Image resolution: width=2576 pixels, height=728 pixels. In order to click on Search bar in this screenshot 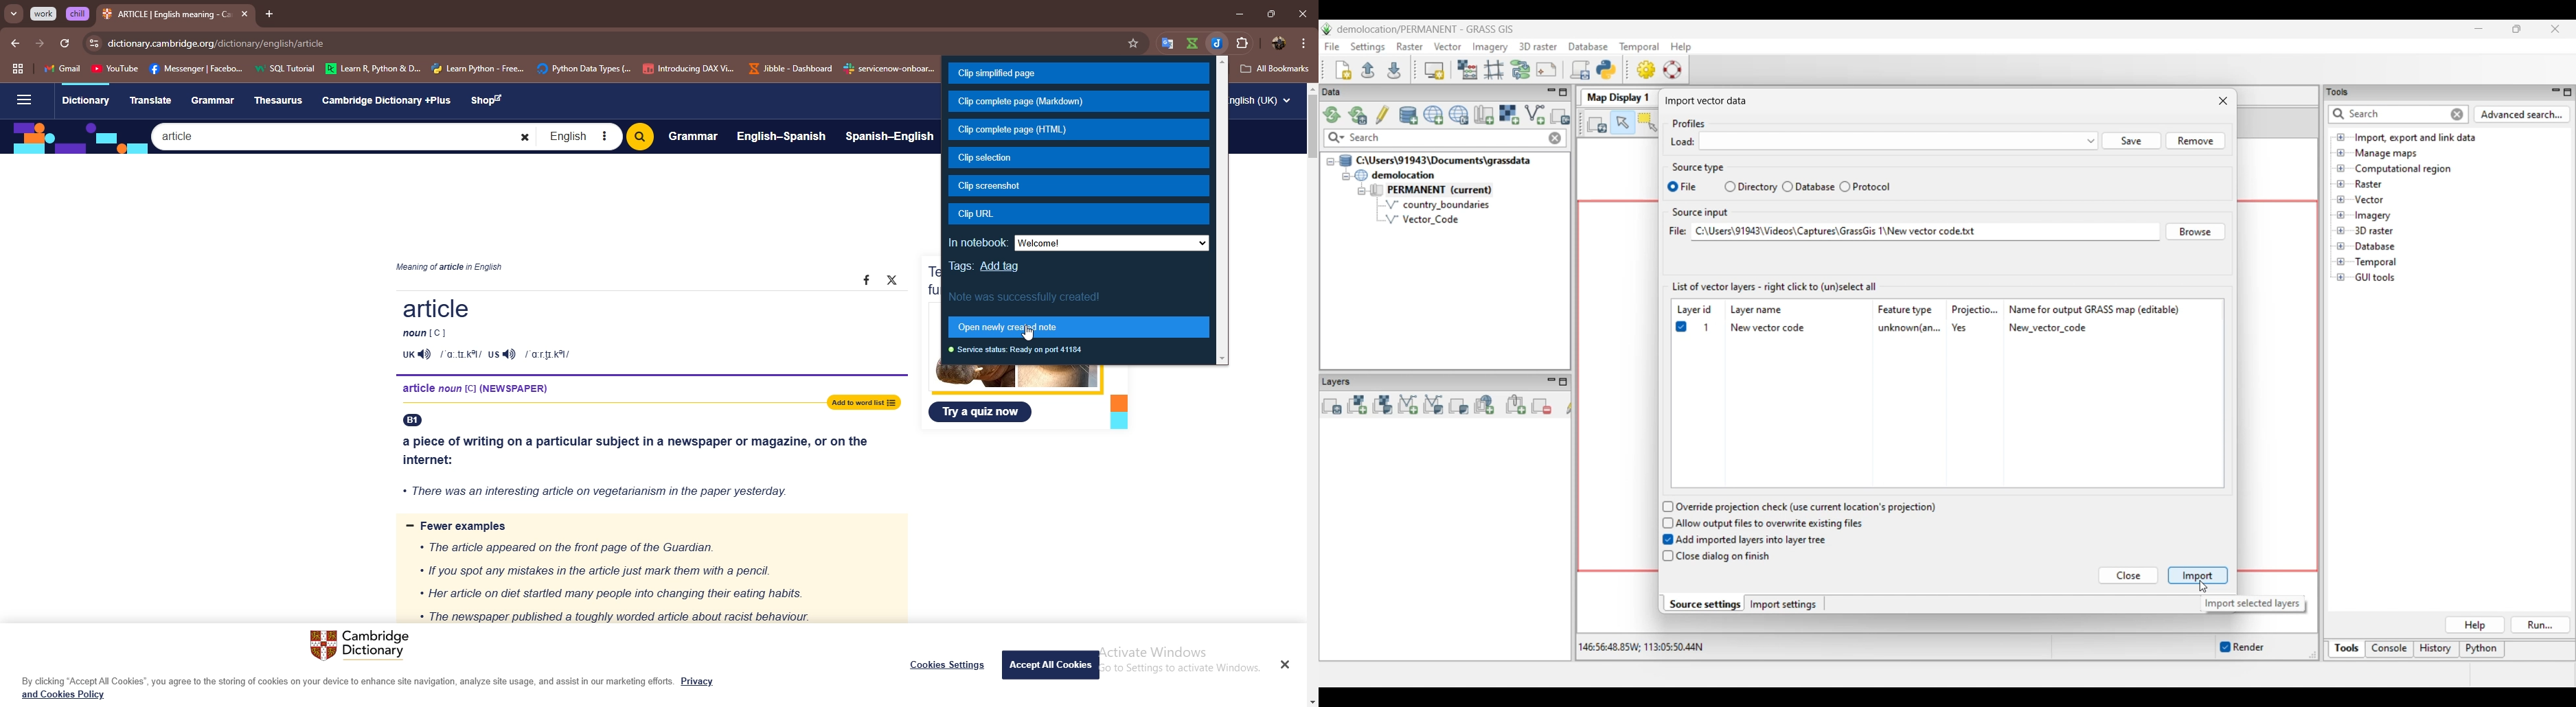, I will do `click(343, 136)`.